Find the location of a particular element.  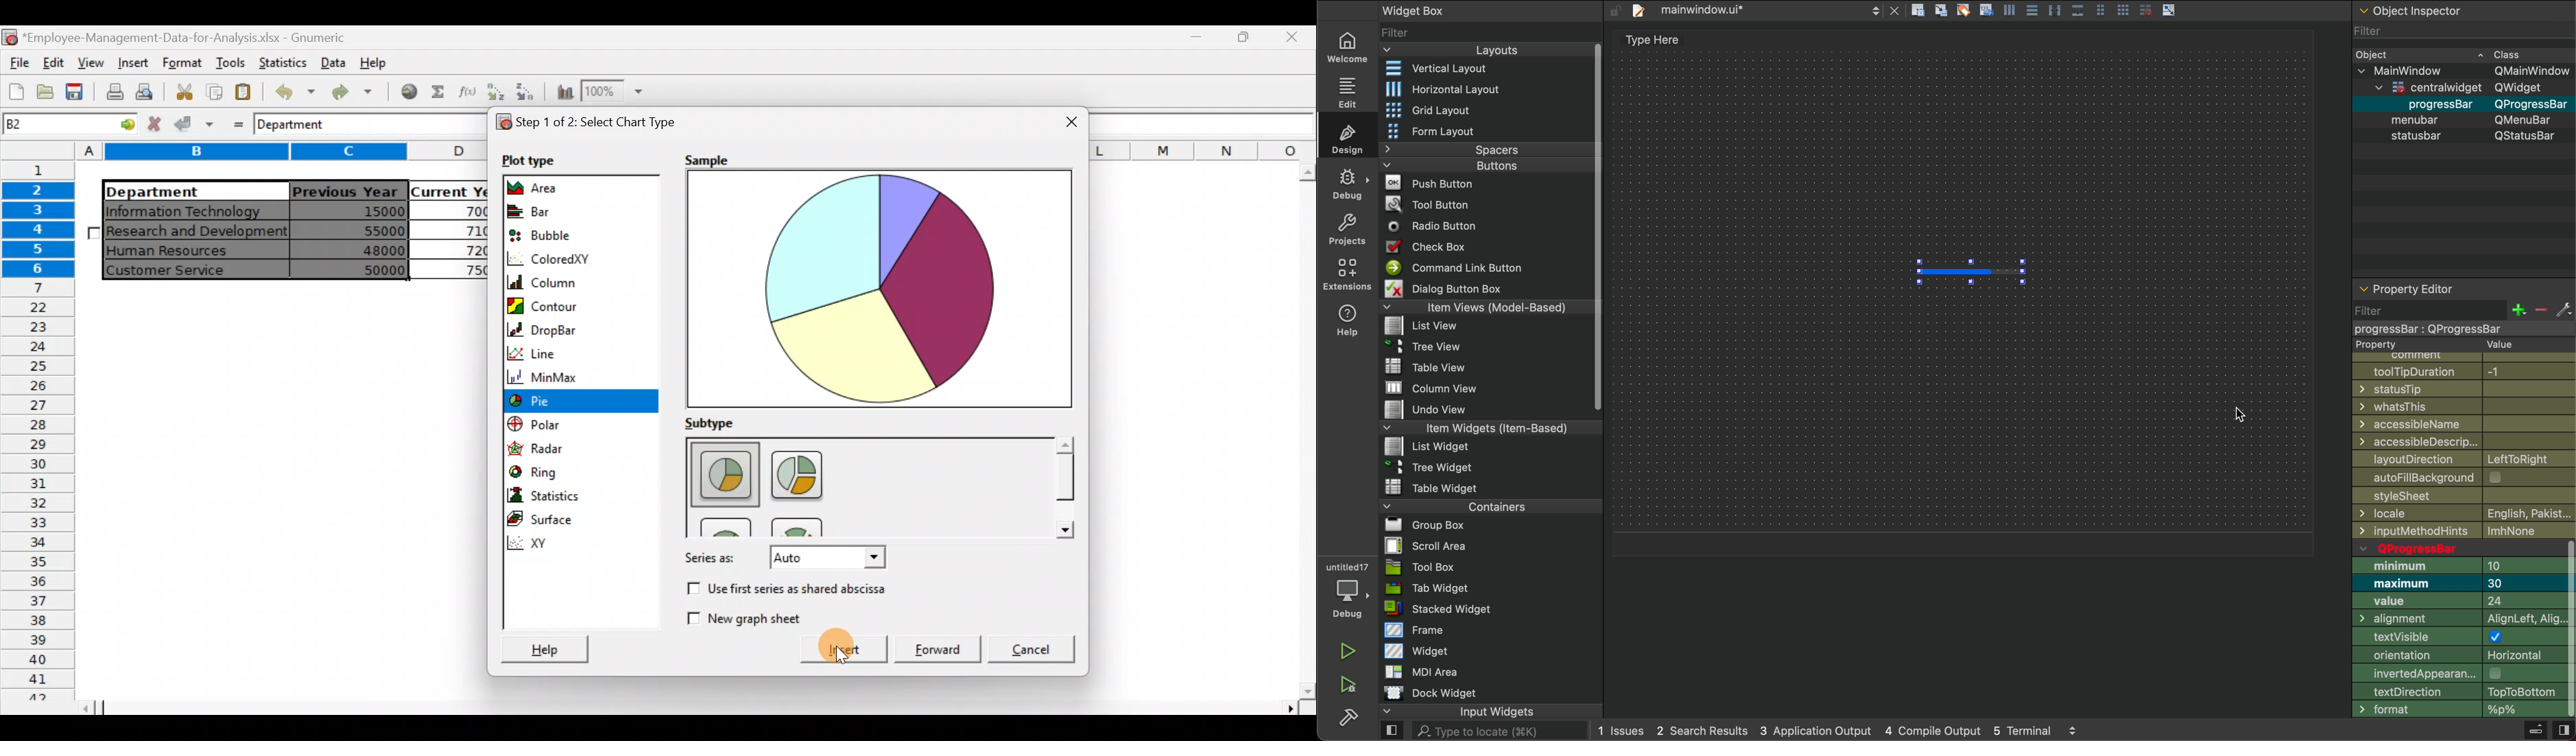

unlock is located at coordinates (1615, 10).